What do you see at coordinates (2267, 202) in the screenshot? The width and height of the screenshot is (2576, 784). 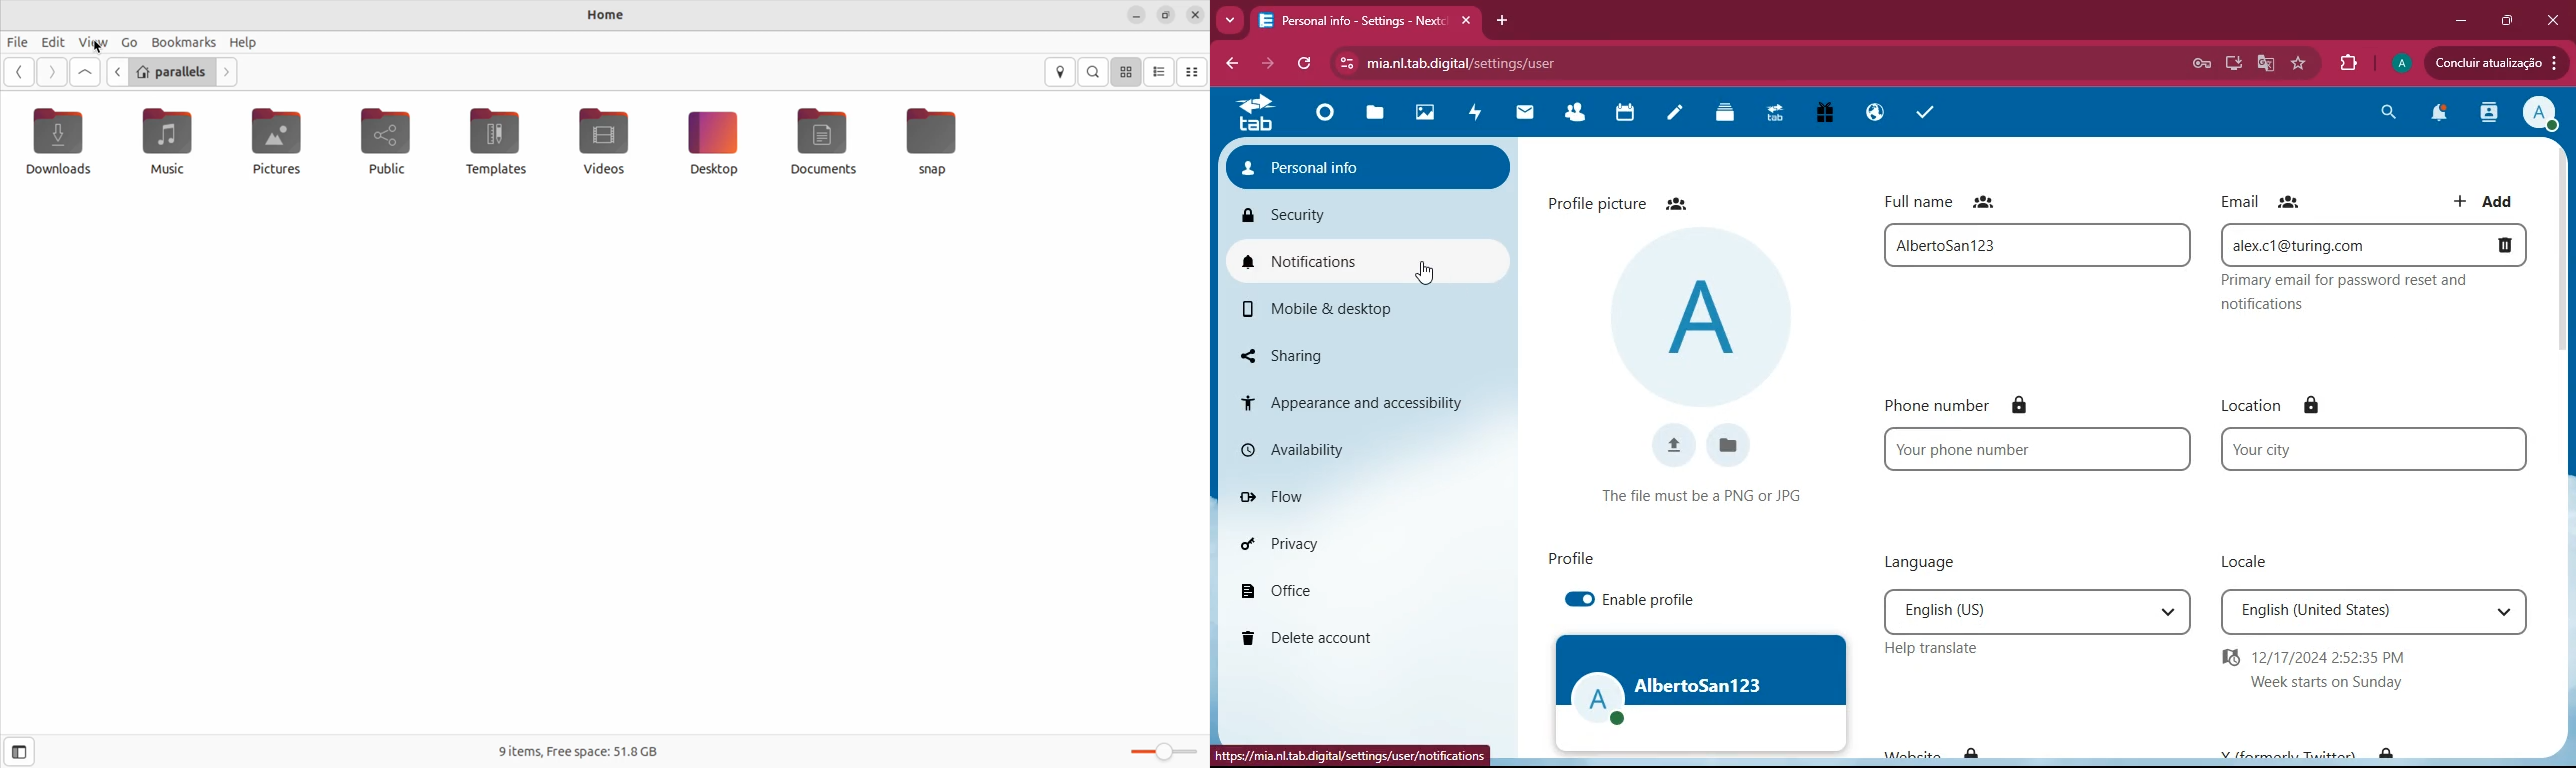 I see `email` at bounding box center [2267, 202].